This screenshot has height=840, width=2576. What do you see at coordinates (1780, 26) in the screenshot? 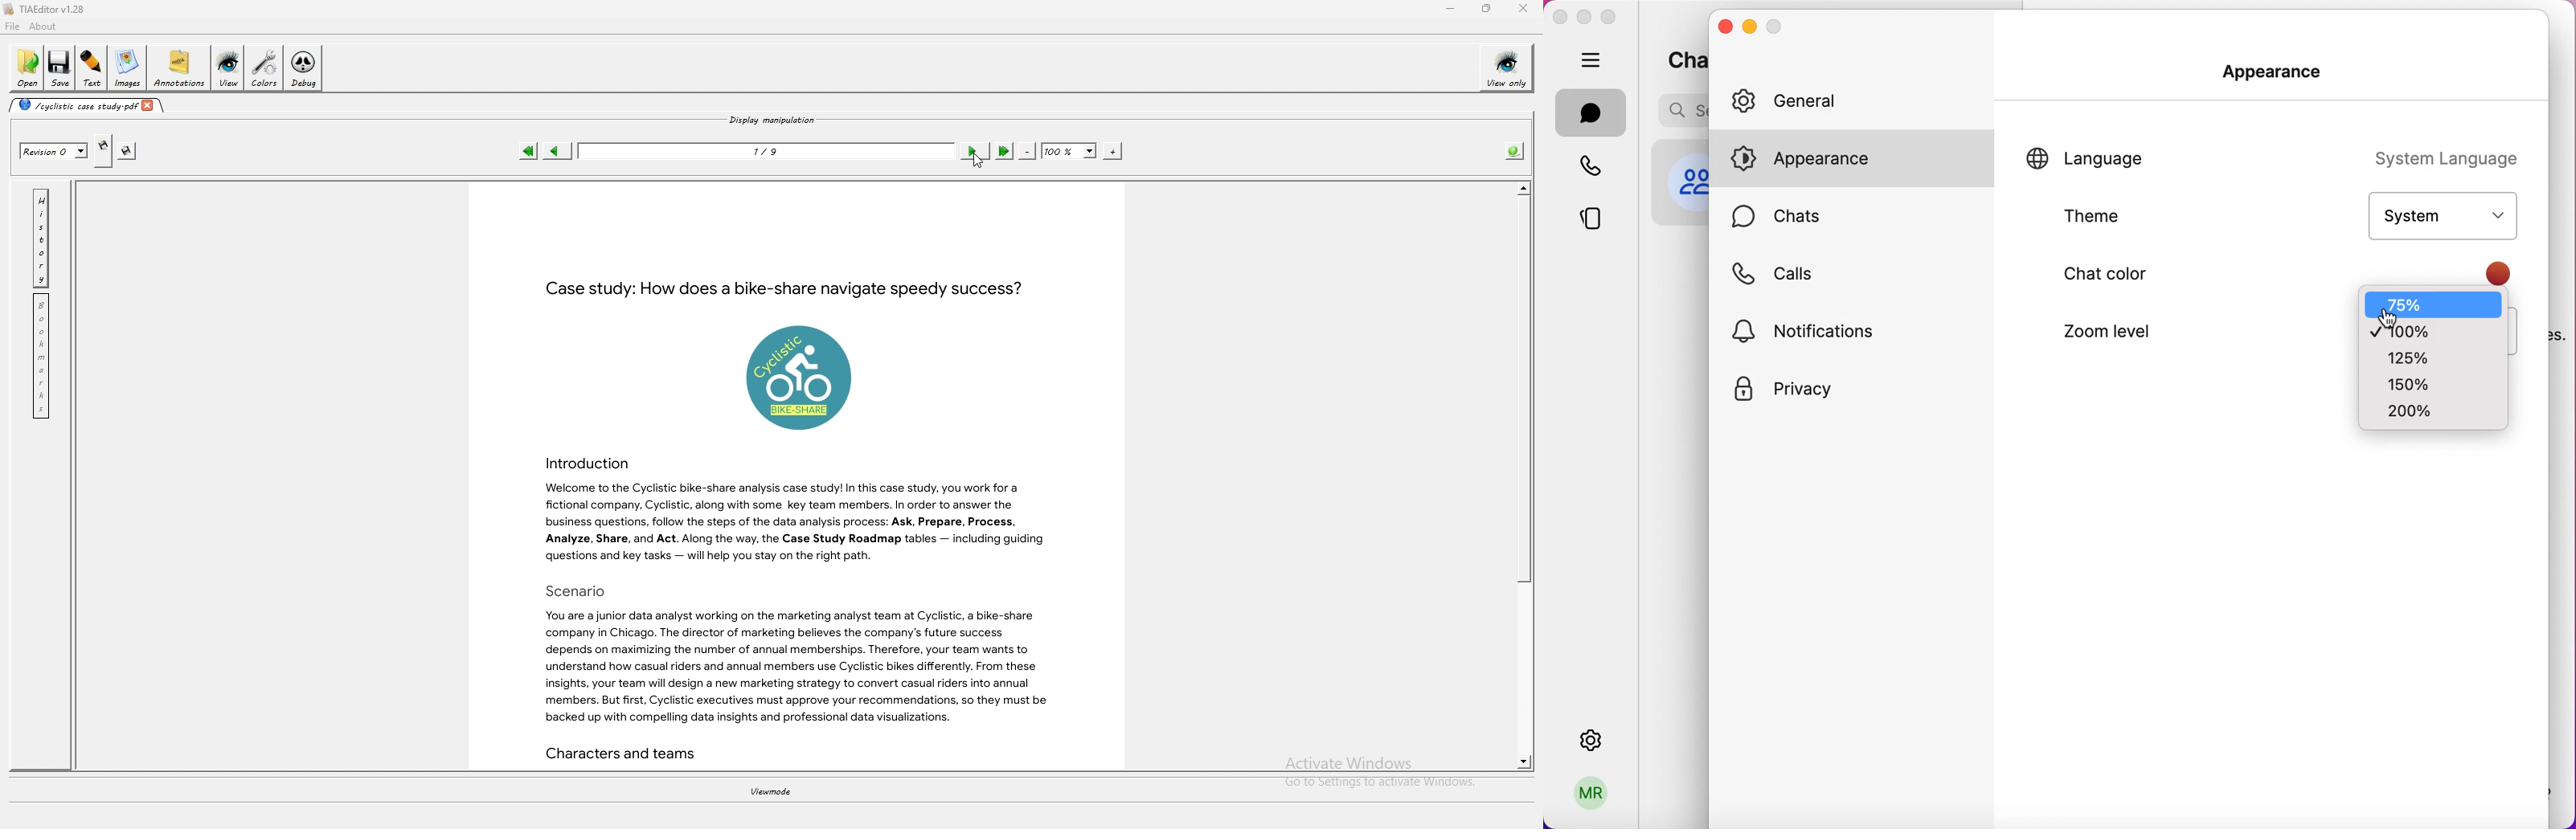
I see `maximize` at bounding box center [1780, 26].